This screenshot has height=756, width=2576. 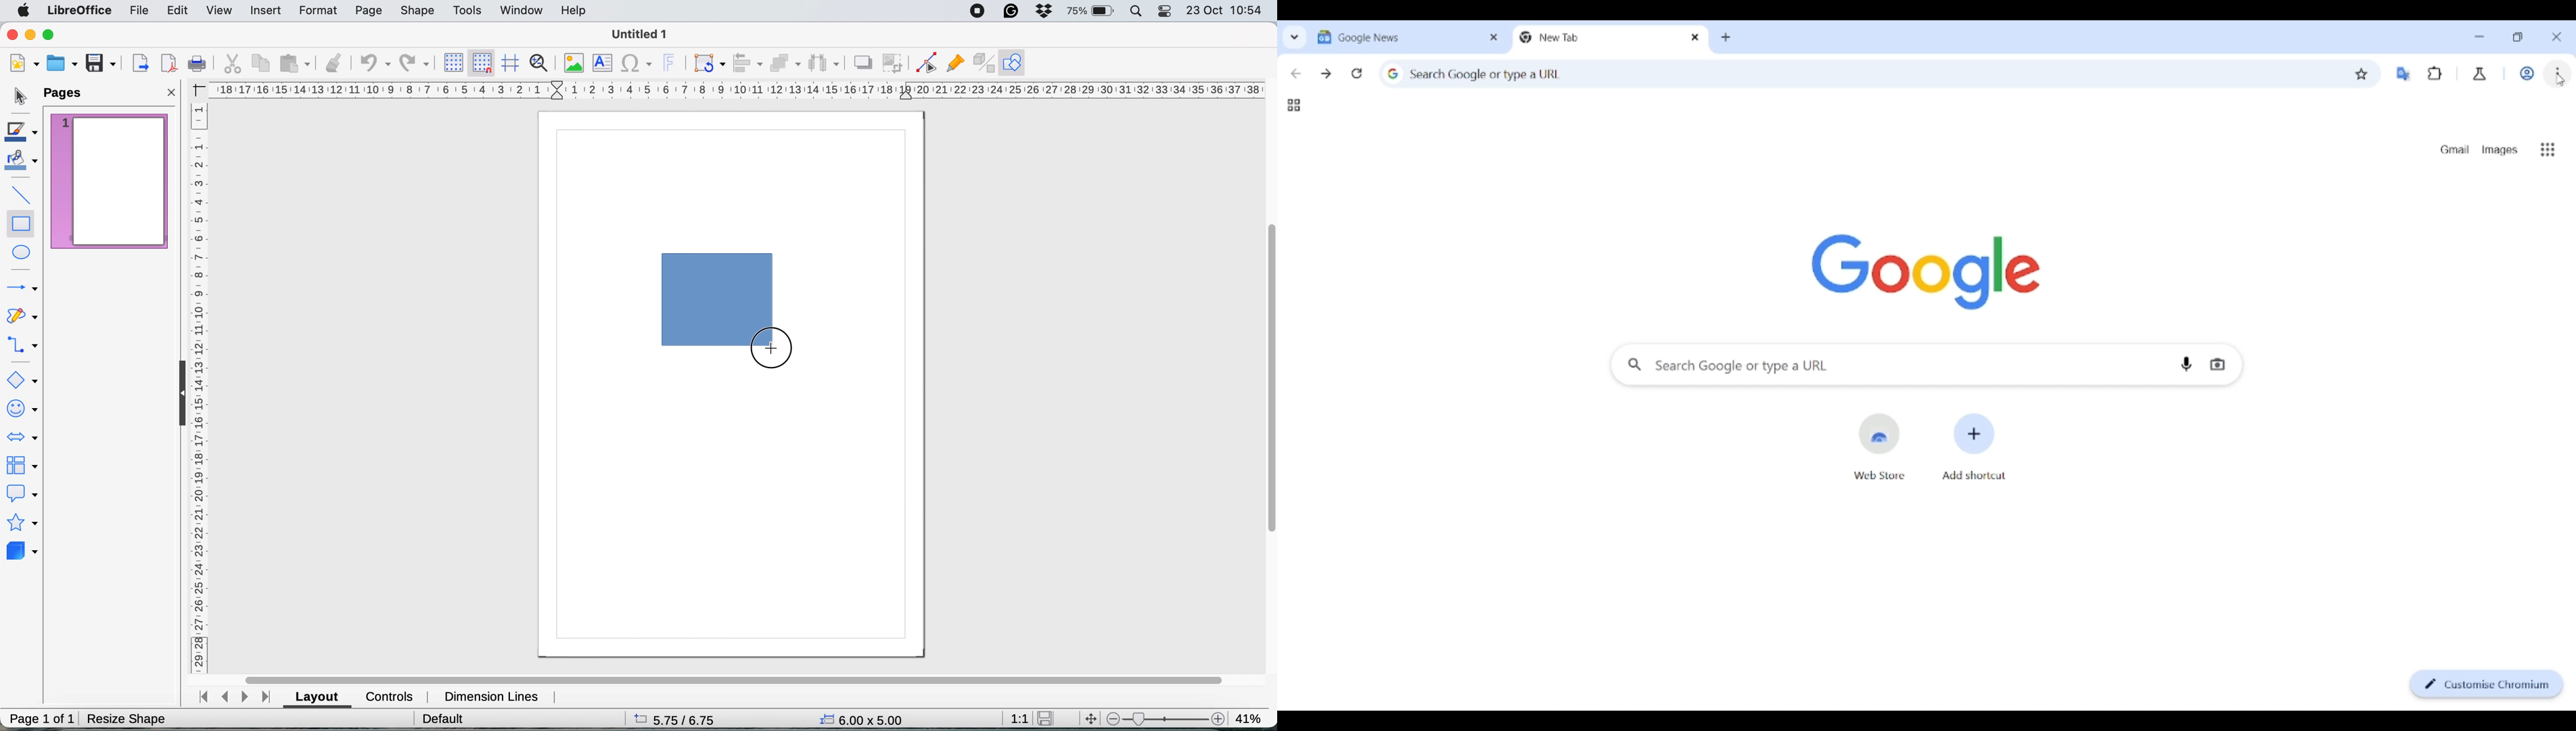 I want to click on open, so click(x=62, y=64).